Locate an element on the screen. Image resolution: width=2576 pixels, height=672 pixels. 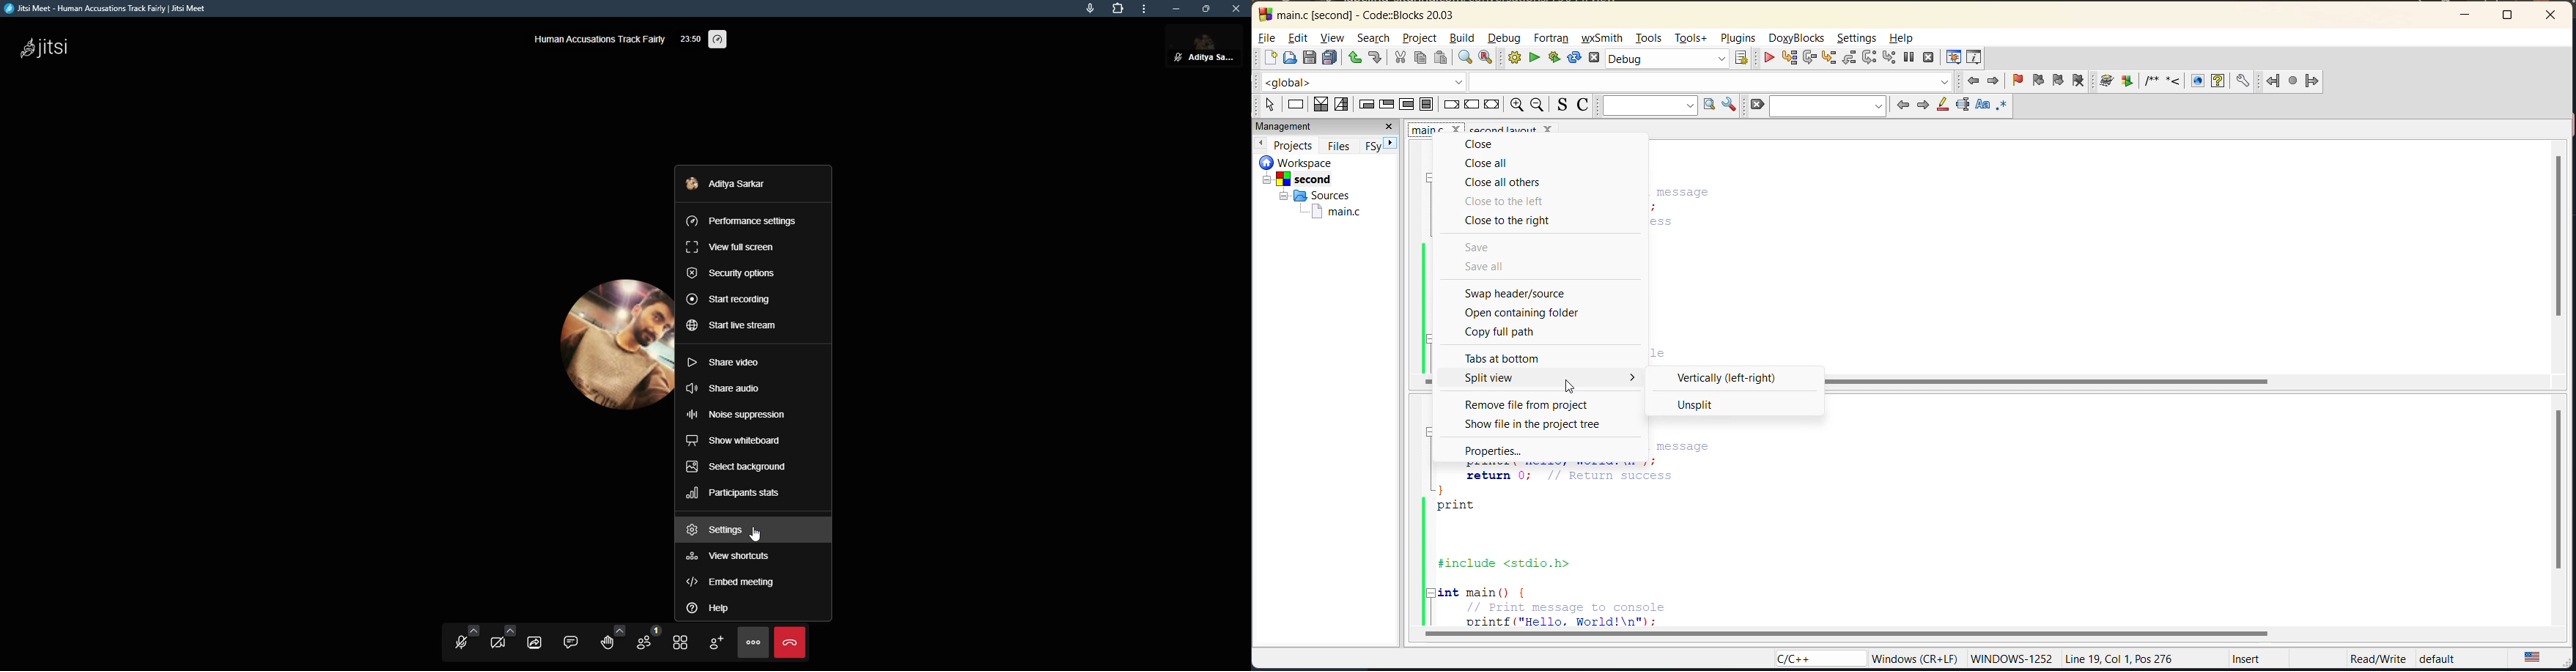
security options is located at coordinates (732, 273).